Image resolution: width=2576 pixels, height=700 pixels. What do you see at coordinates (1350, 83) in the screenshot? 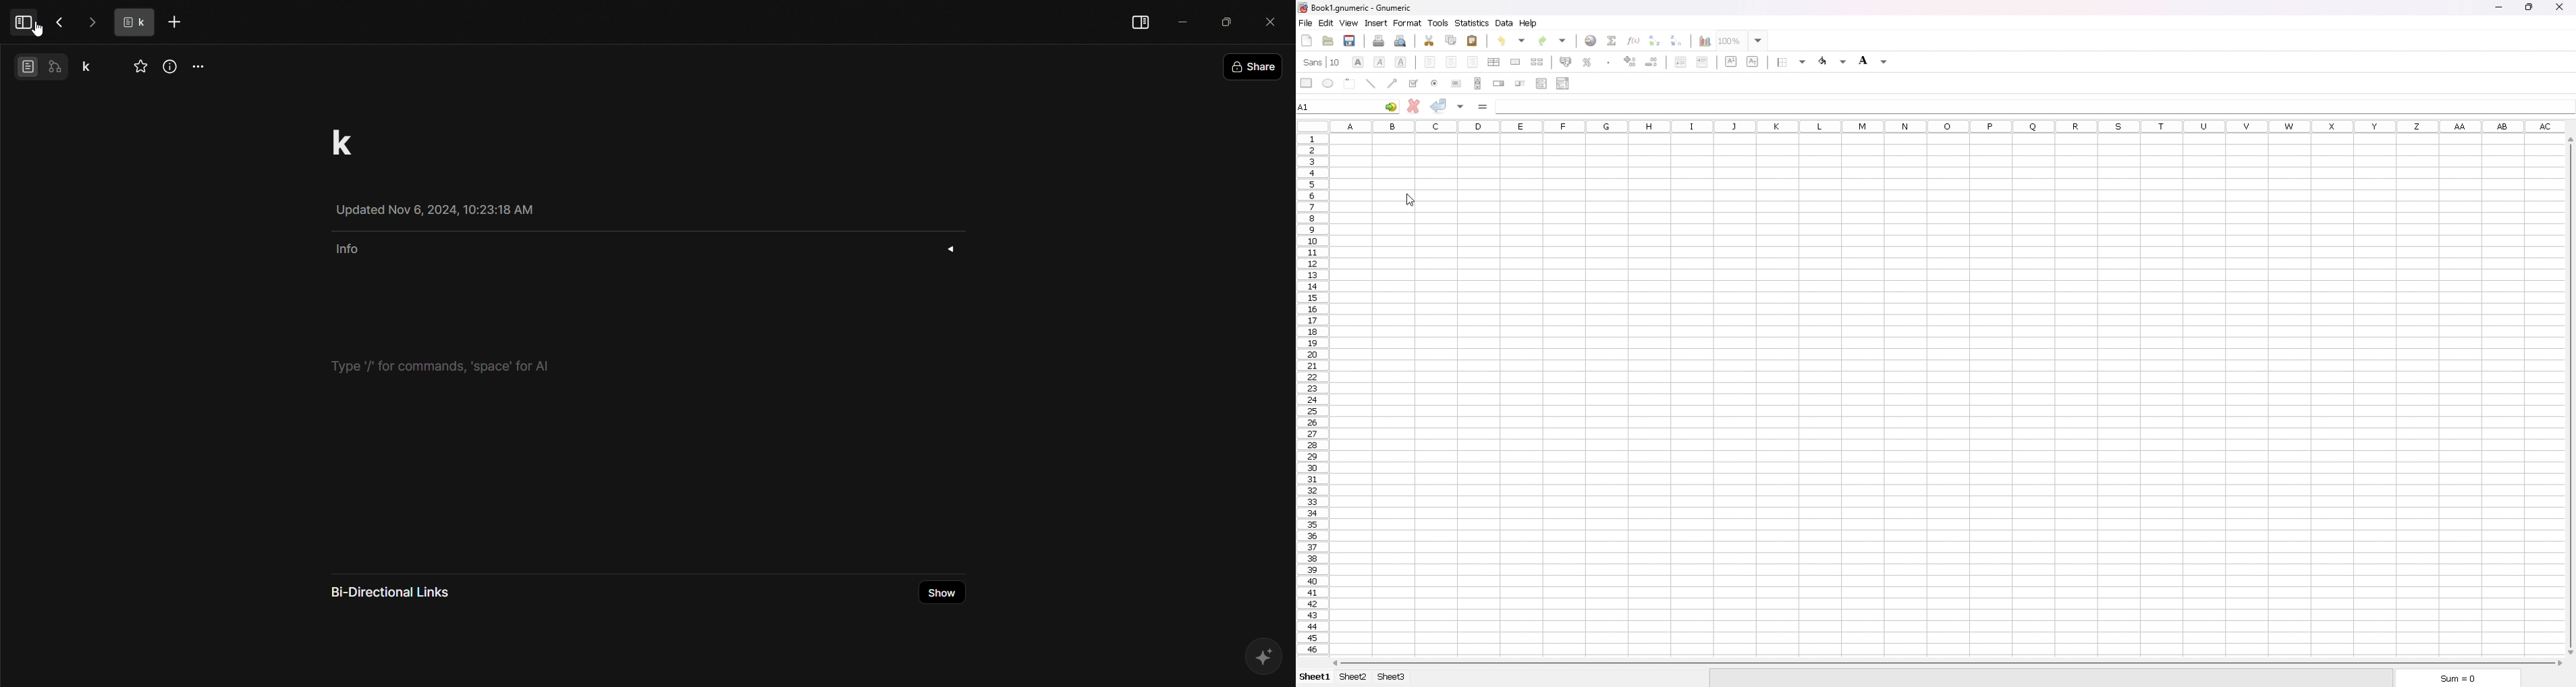
I see `frame` at bounding box center [1350, 83].